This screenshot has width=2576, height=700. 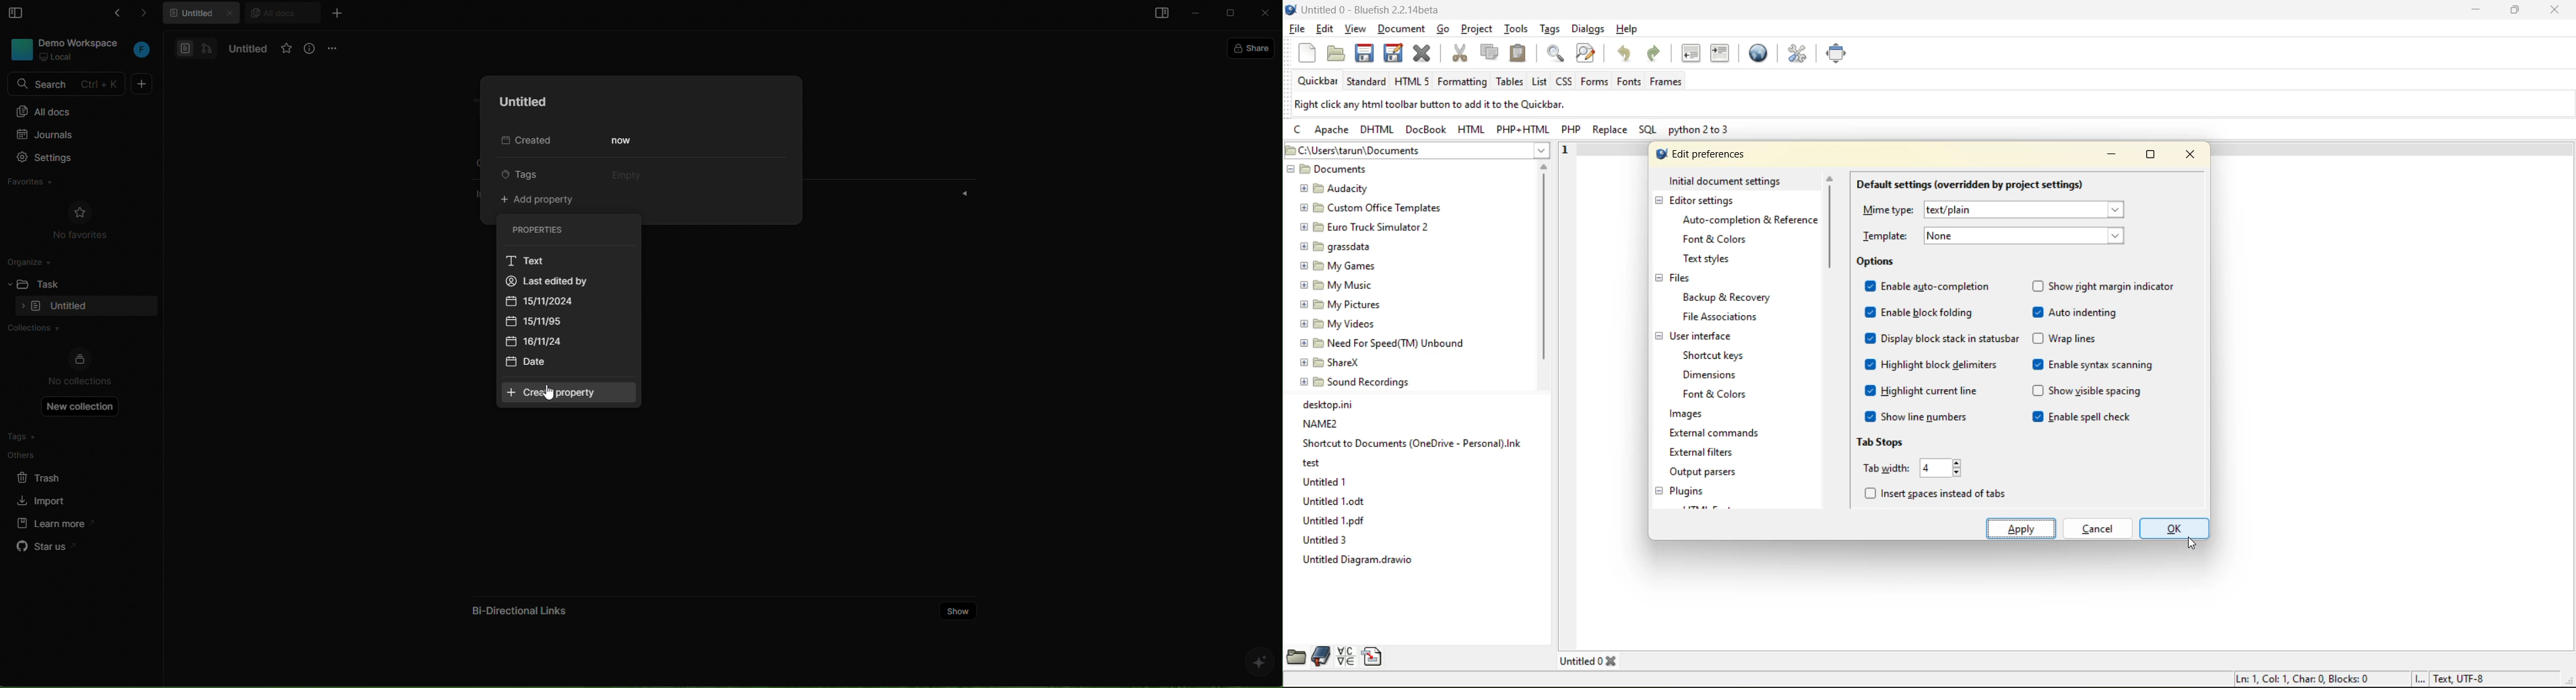 I want to click on SEARCH, so click(x=68, y=84).